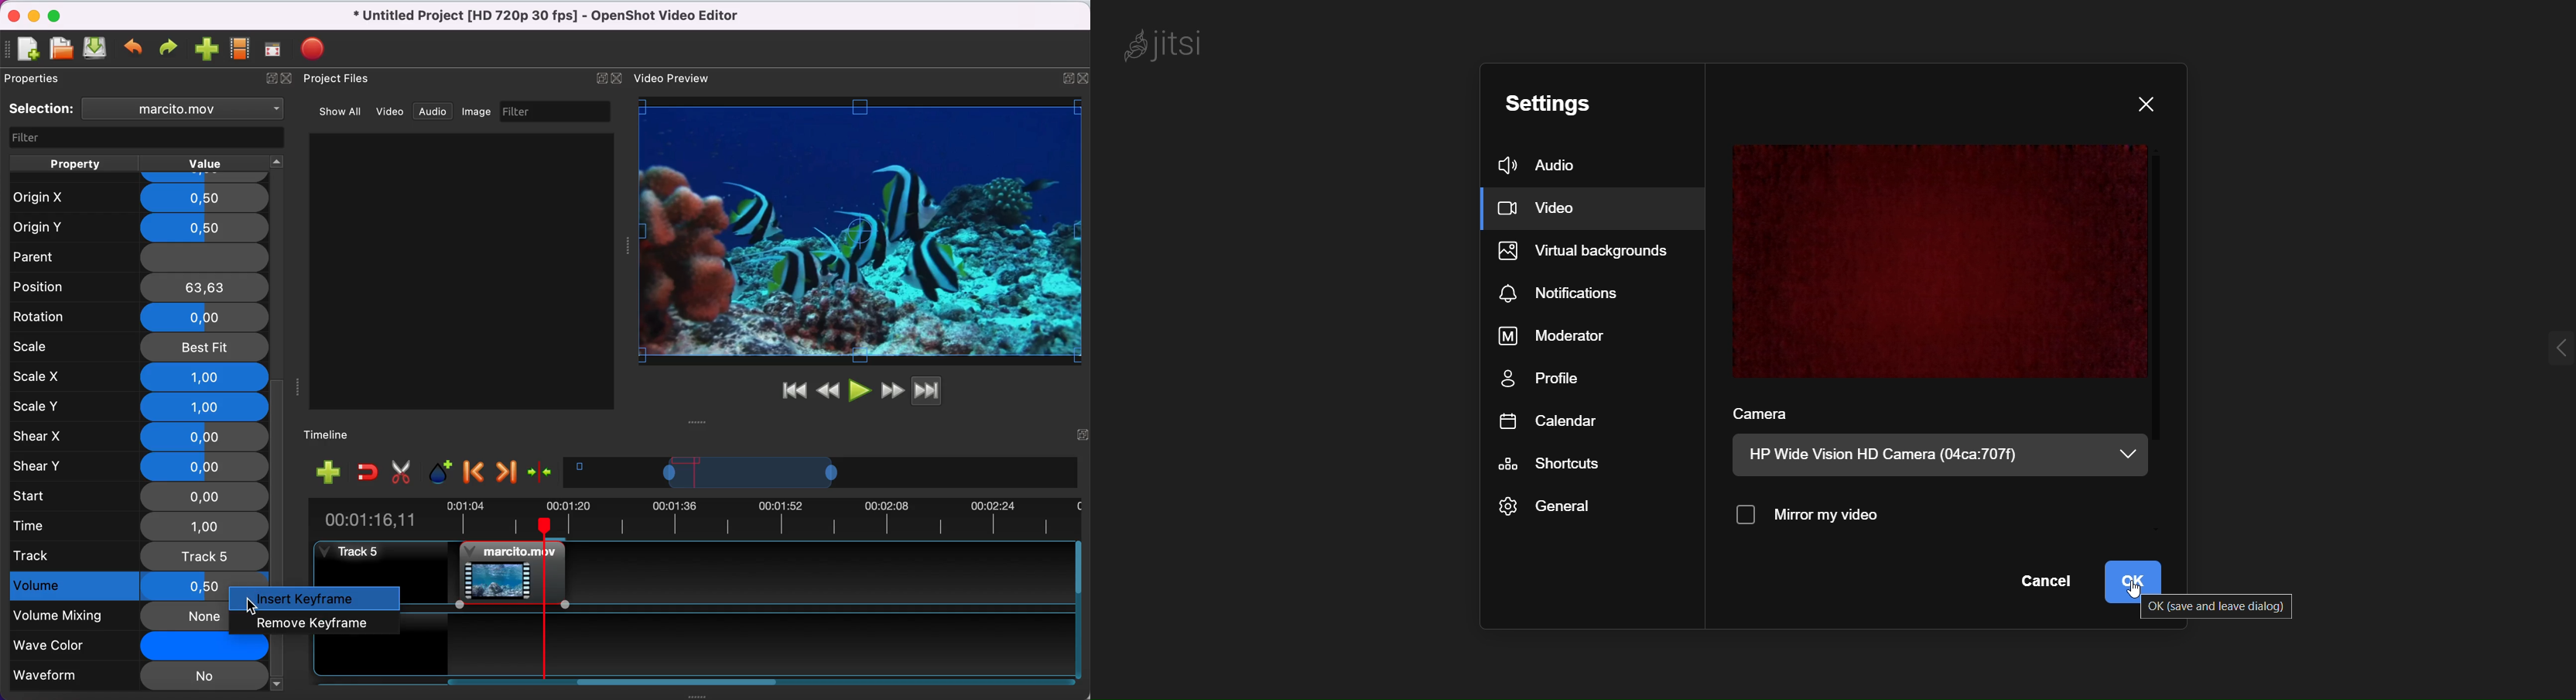 The image size is (2576, 700). What do you see at coordinates (122, 587) in the screenshot?
I see `volume 0,5` at bounding box center [122, 587].